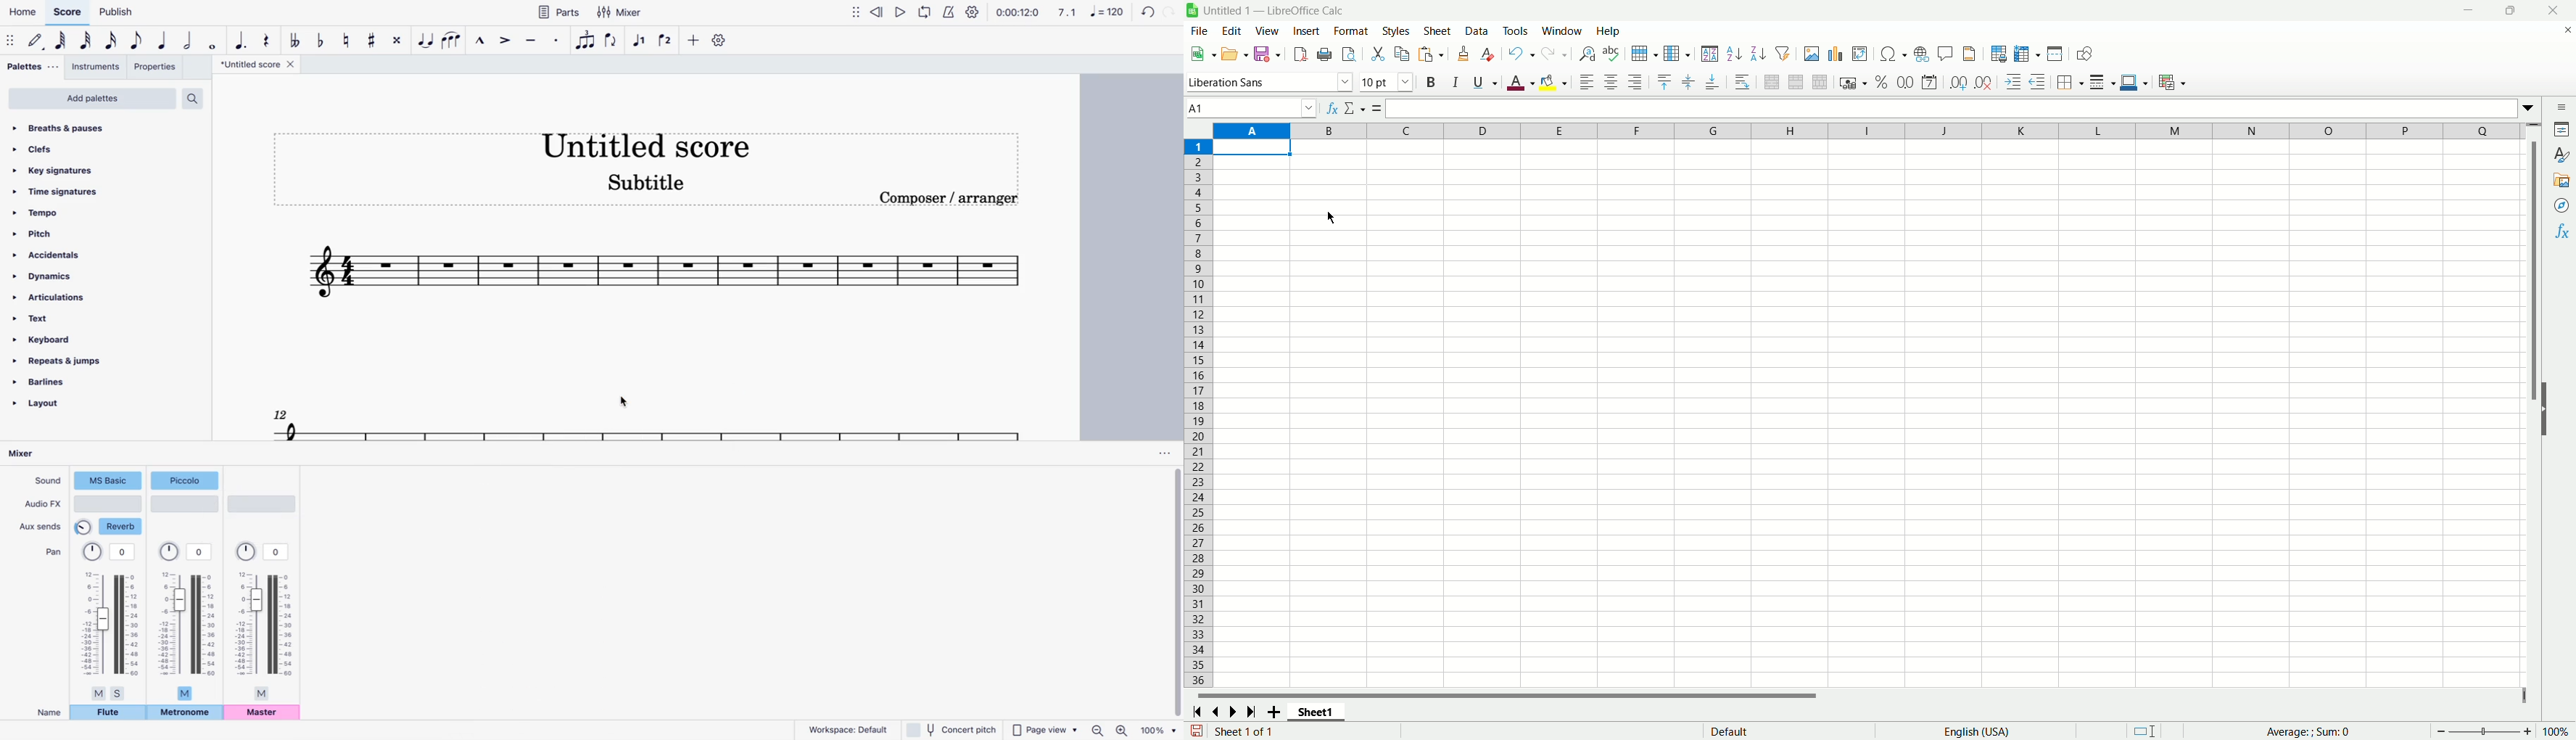 Image resolution: width=2576 pixels, height=756 pixels. What do you see at coordinates (97, 147) in the screenshot?
I see `clefs` at bounding box center [97, 147].